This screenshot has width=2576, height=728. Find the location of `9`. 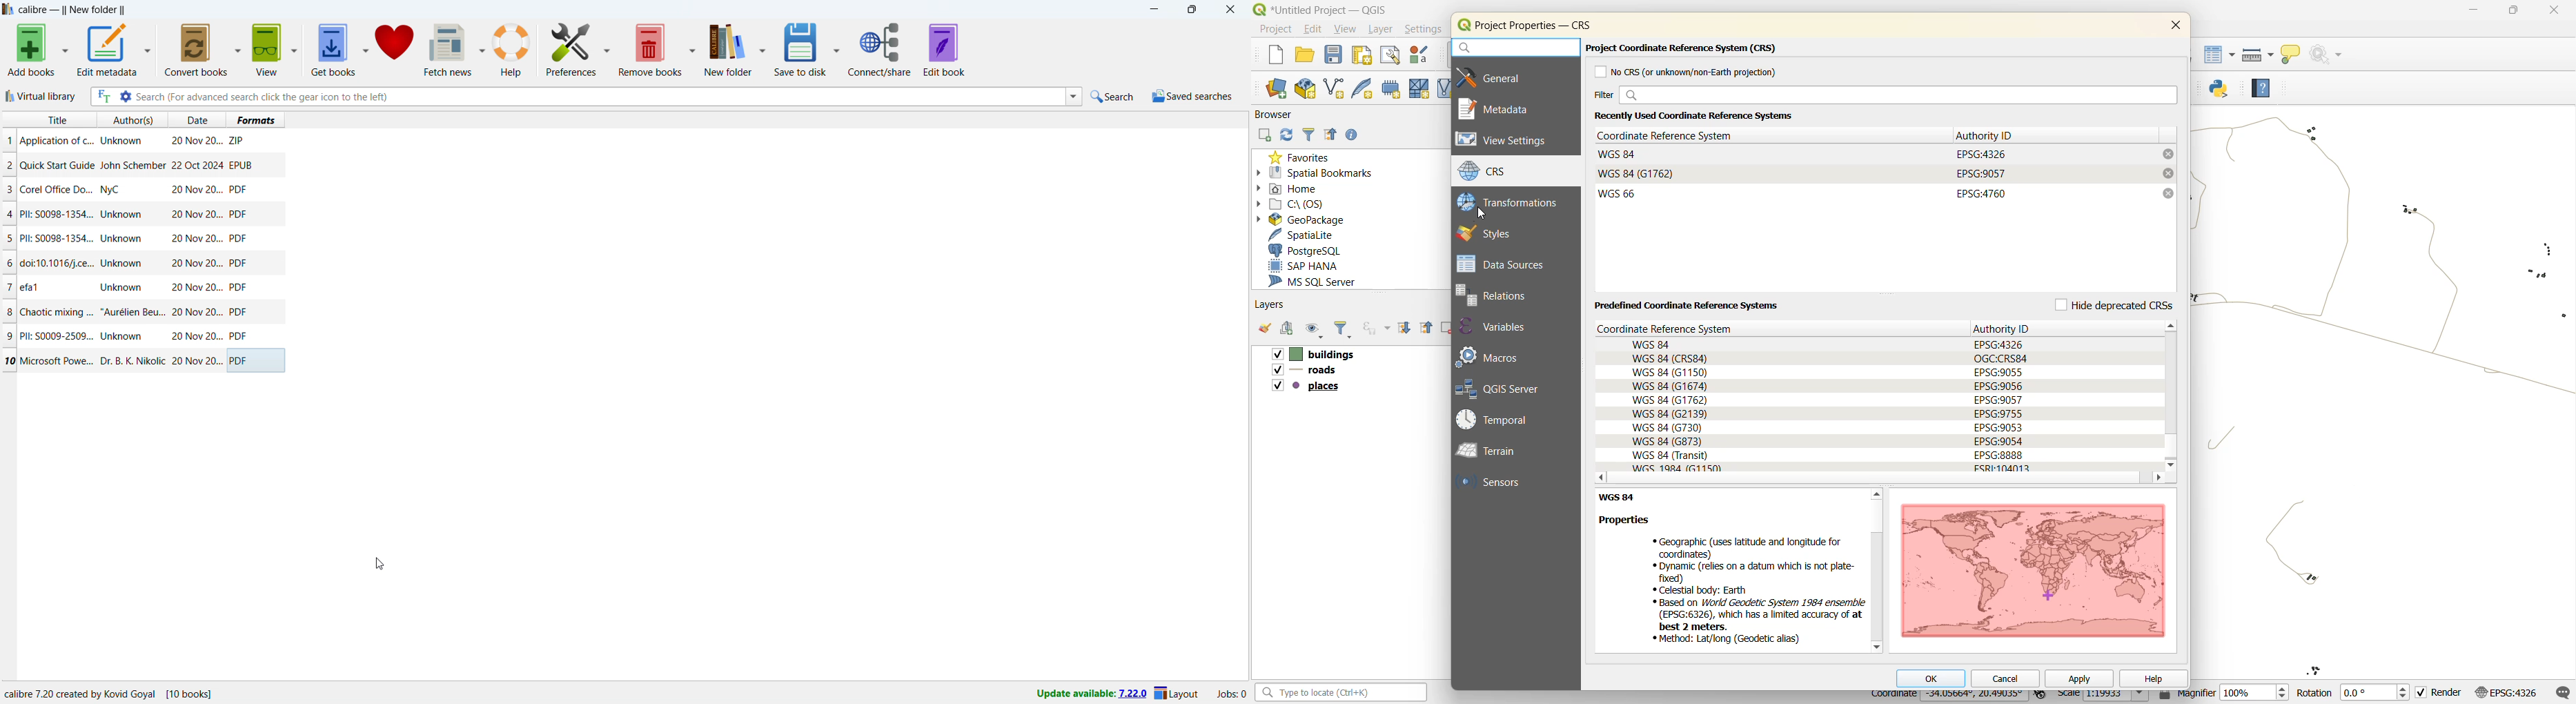

9 is located at coordinates (12, 336).